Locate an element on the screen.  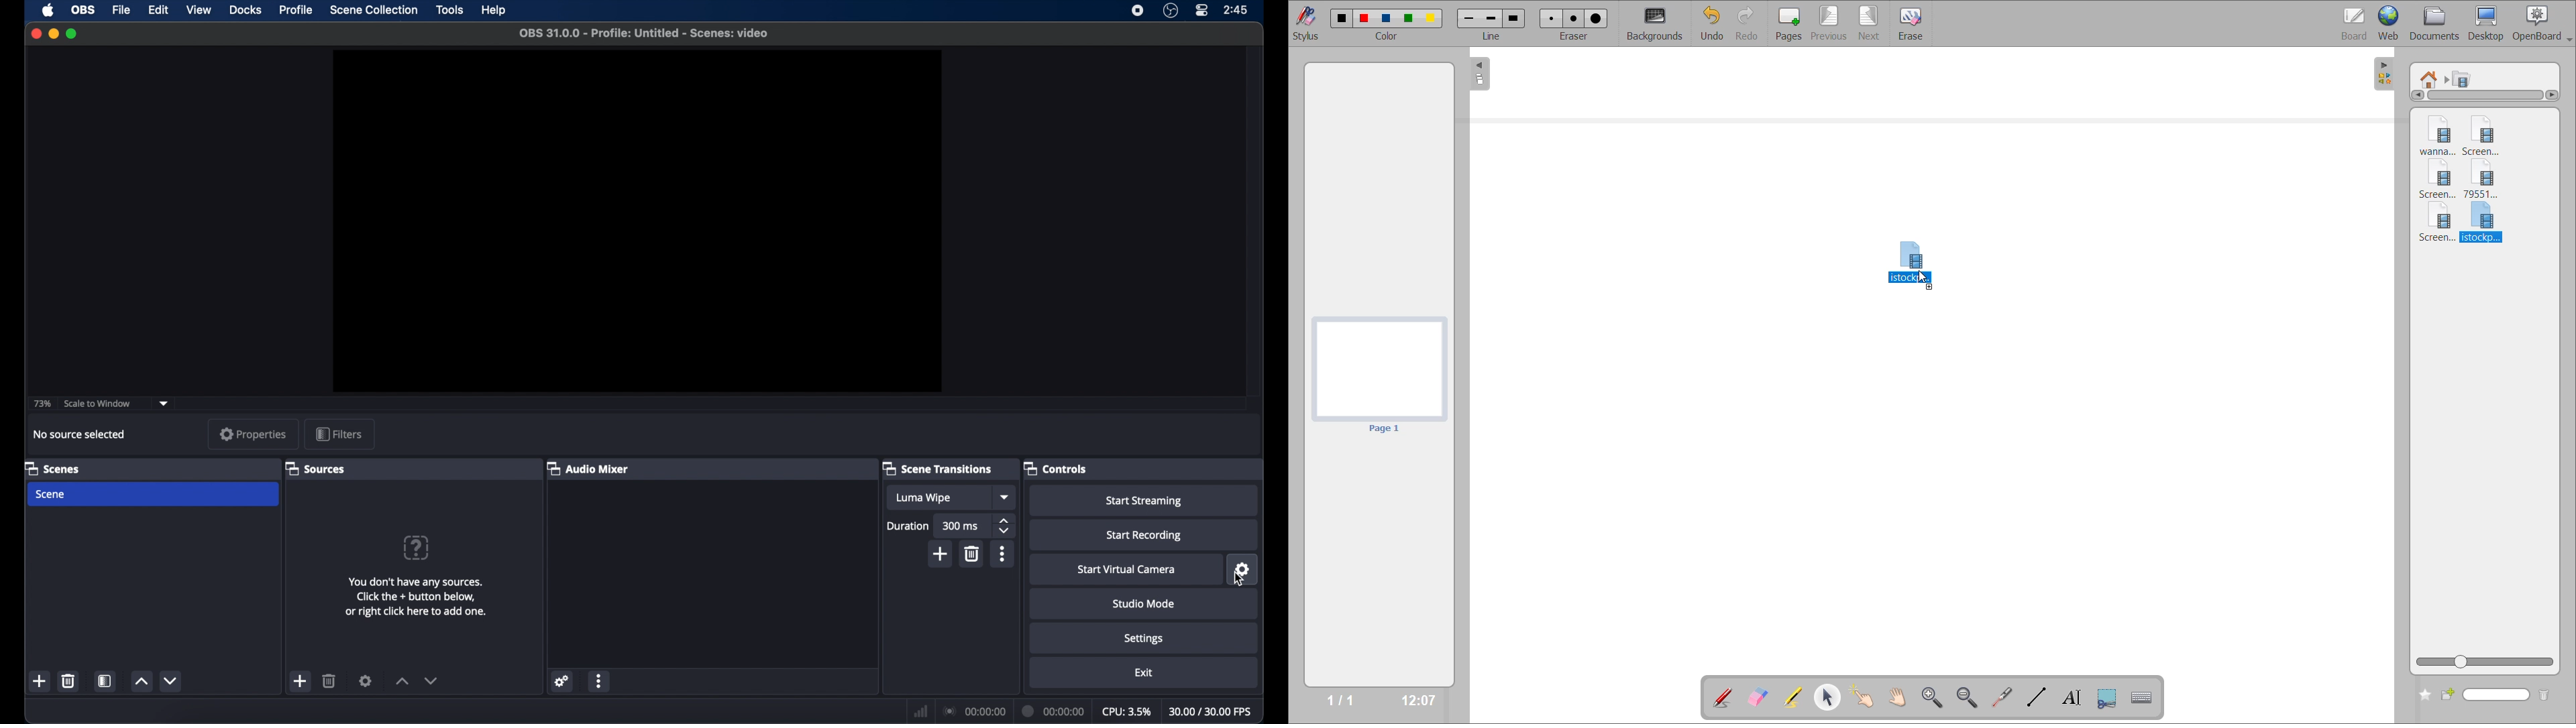
sources is located at coordinates (315, 469).